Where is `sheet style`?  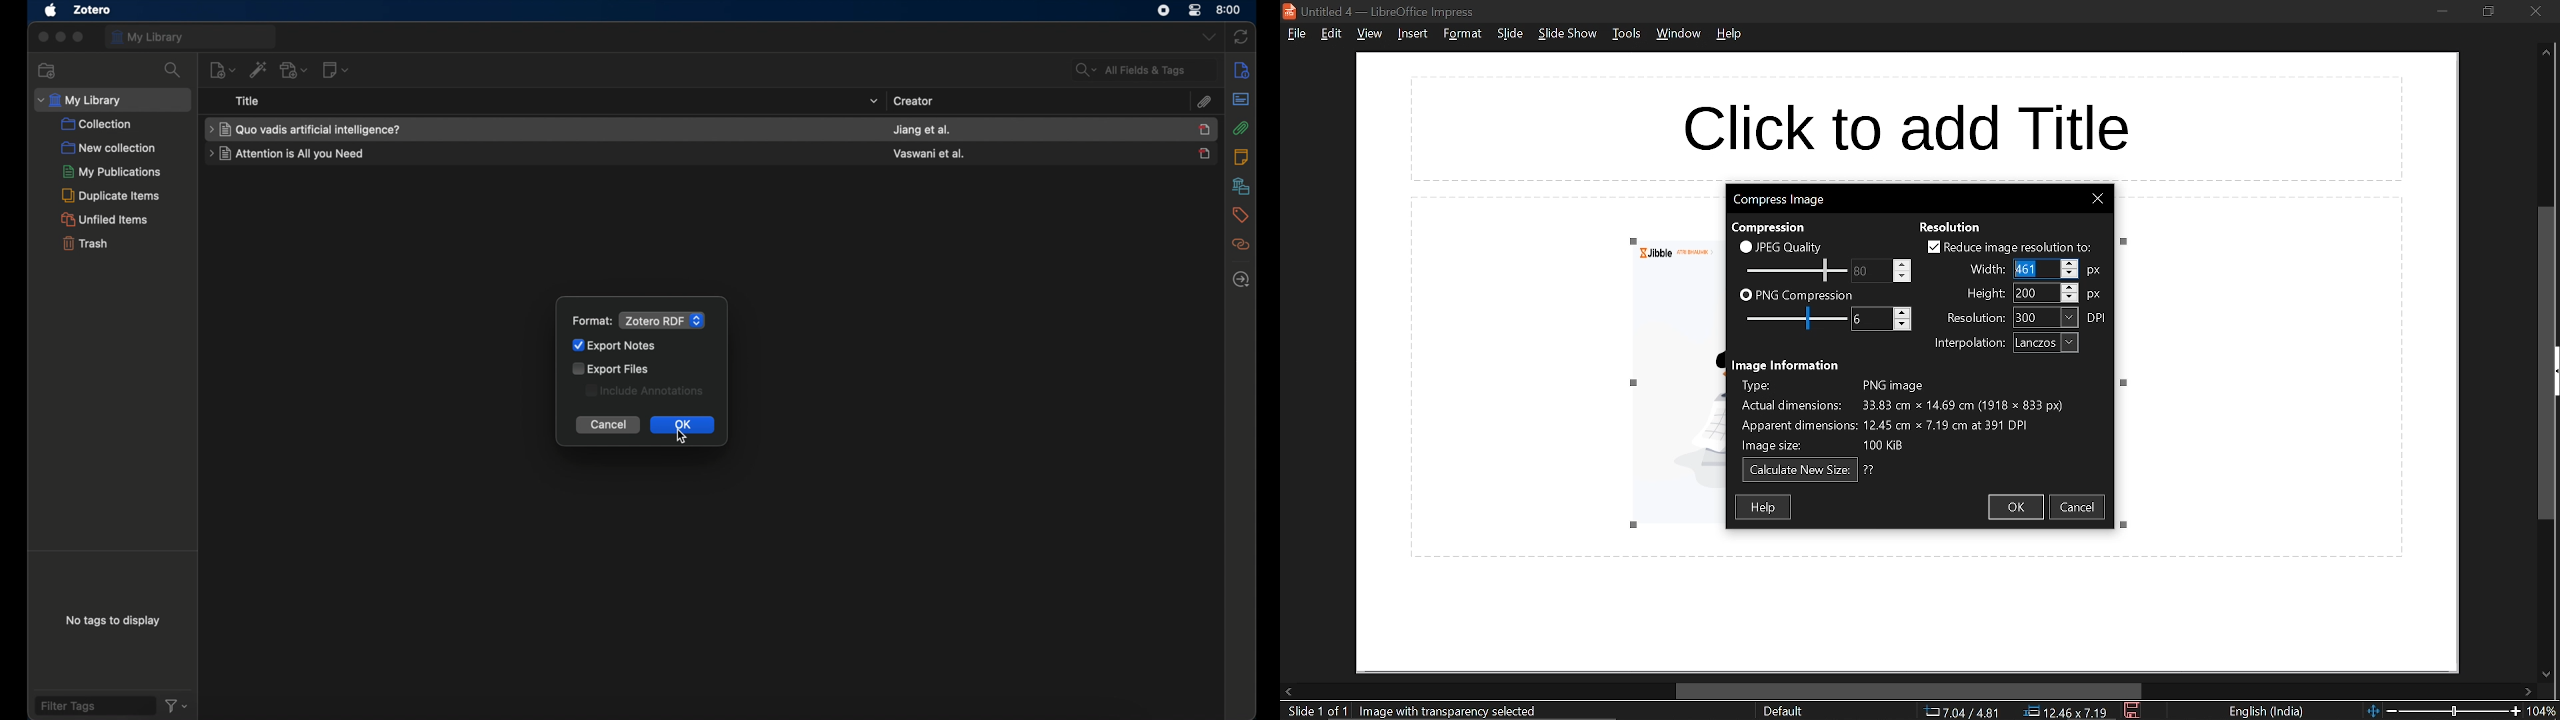 sheet style is located at coordinates (1782, 712).